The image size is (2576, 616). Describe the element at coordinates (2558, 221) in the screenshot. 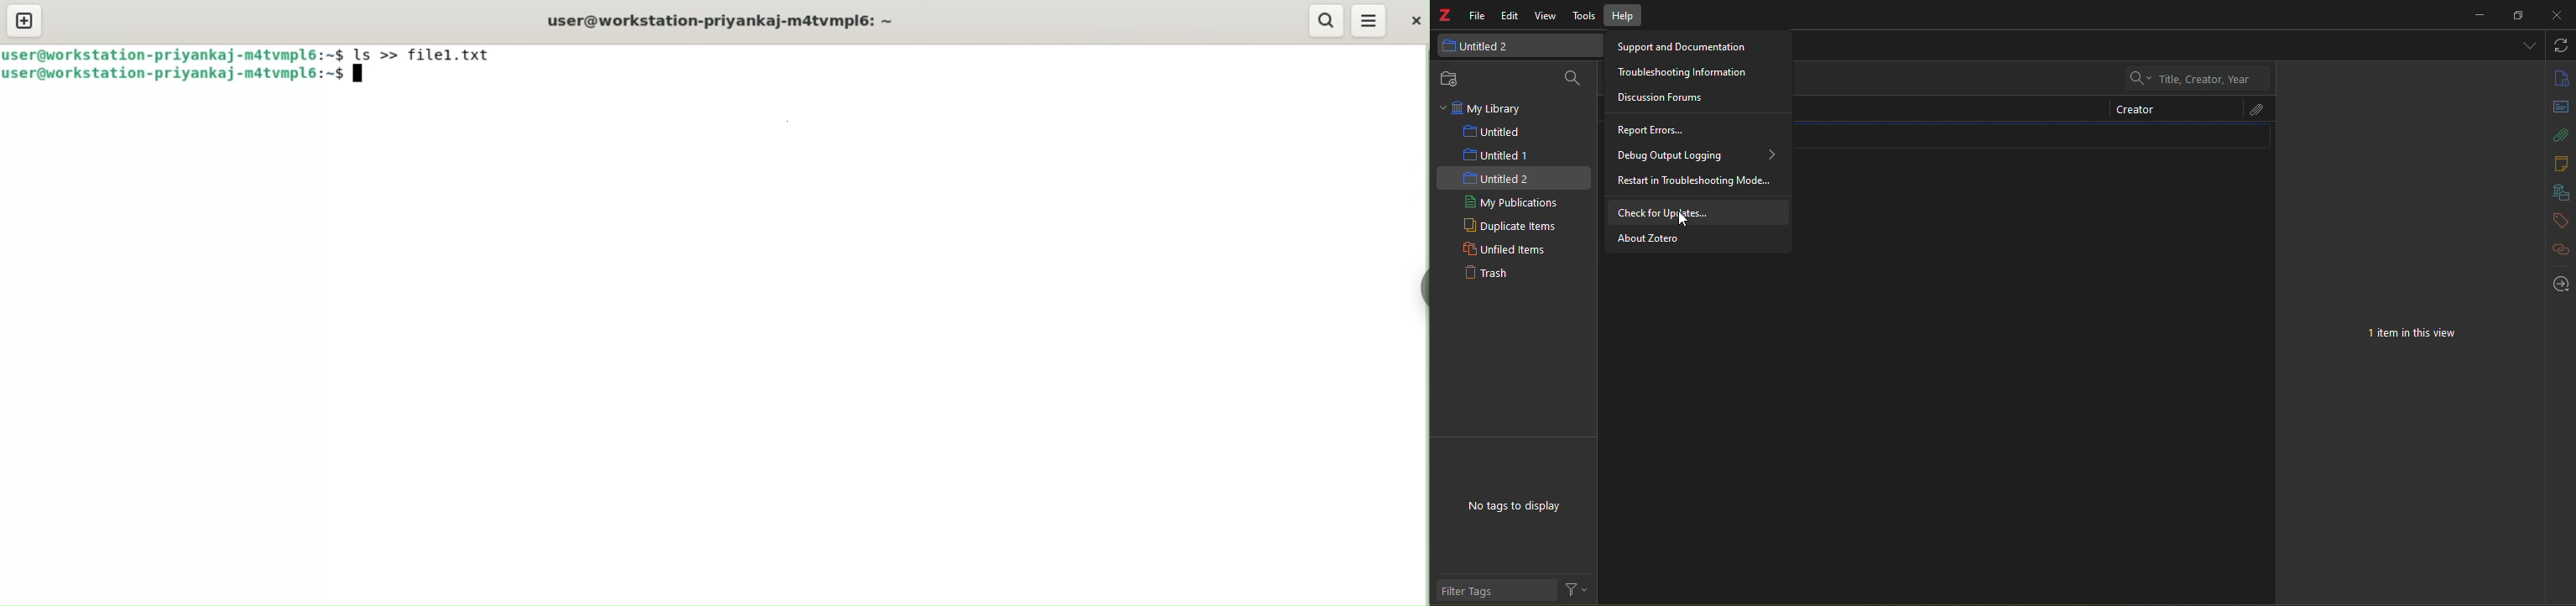

I see `tags` at that location.